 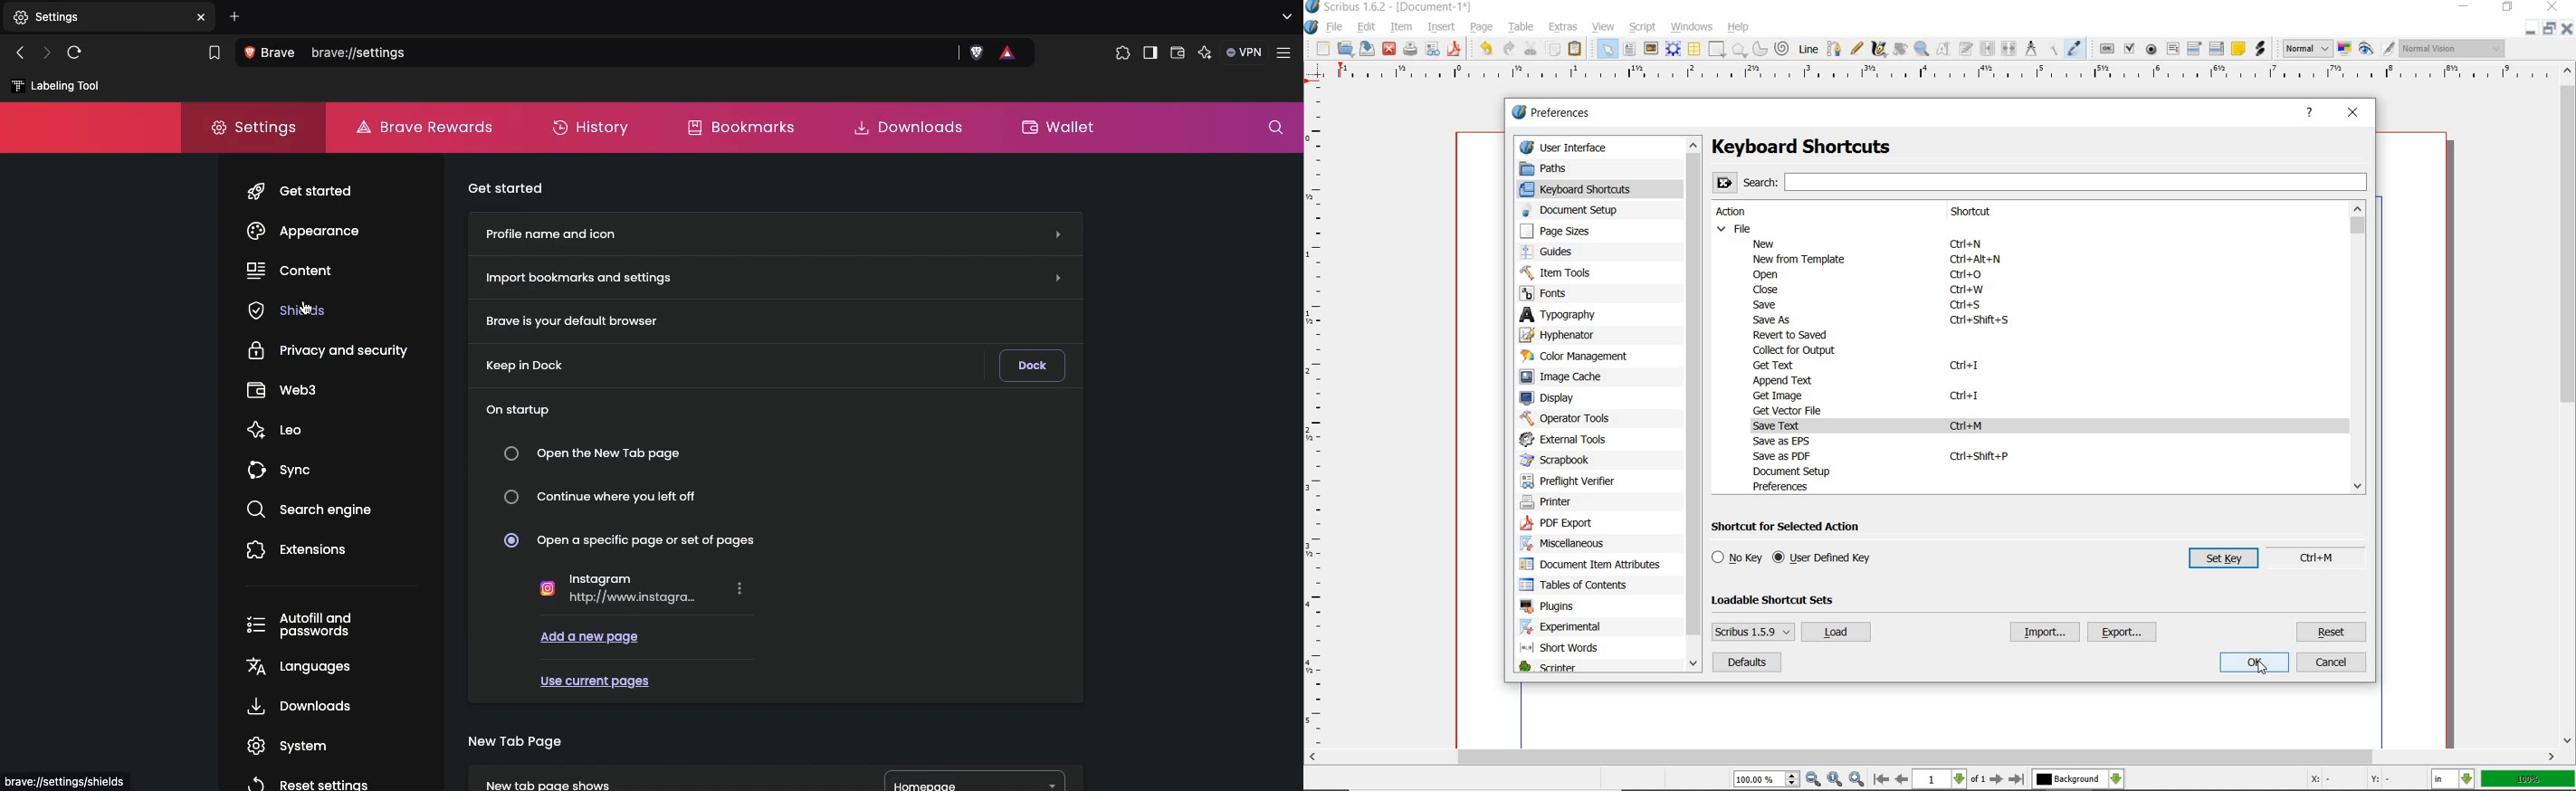 I want to click on table, so click(x=1523, y=26).